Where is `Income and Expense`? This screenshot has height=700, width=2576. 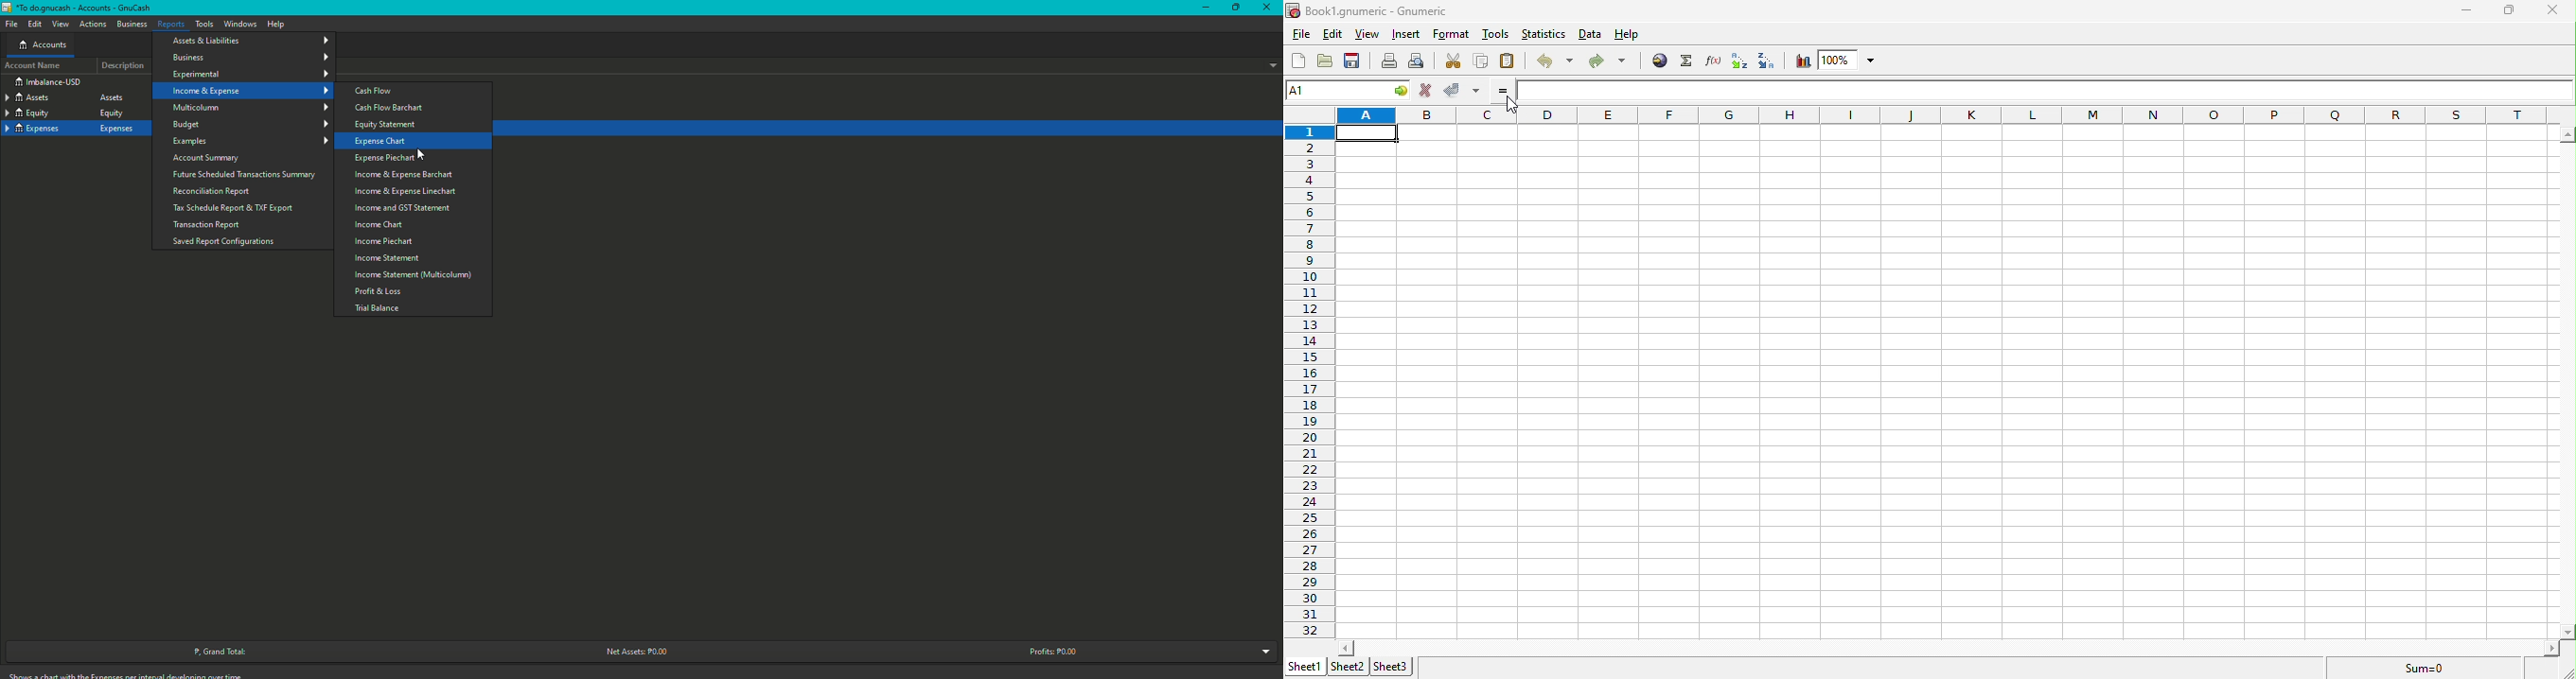
Income and Expense is located at coordinates (251, 90).